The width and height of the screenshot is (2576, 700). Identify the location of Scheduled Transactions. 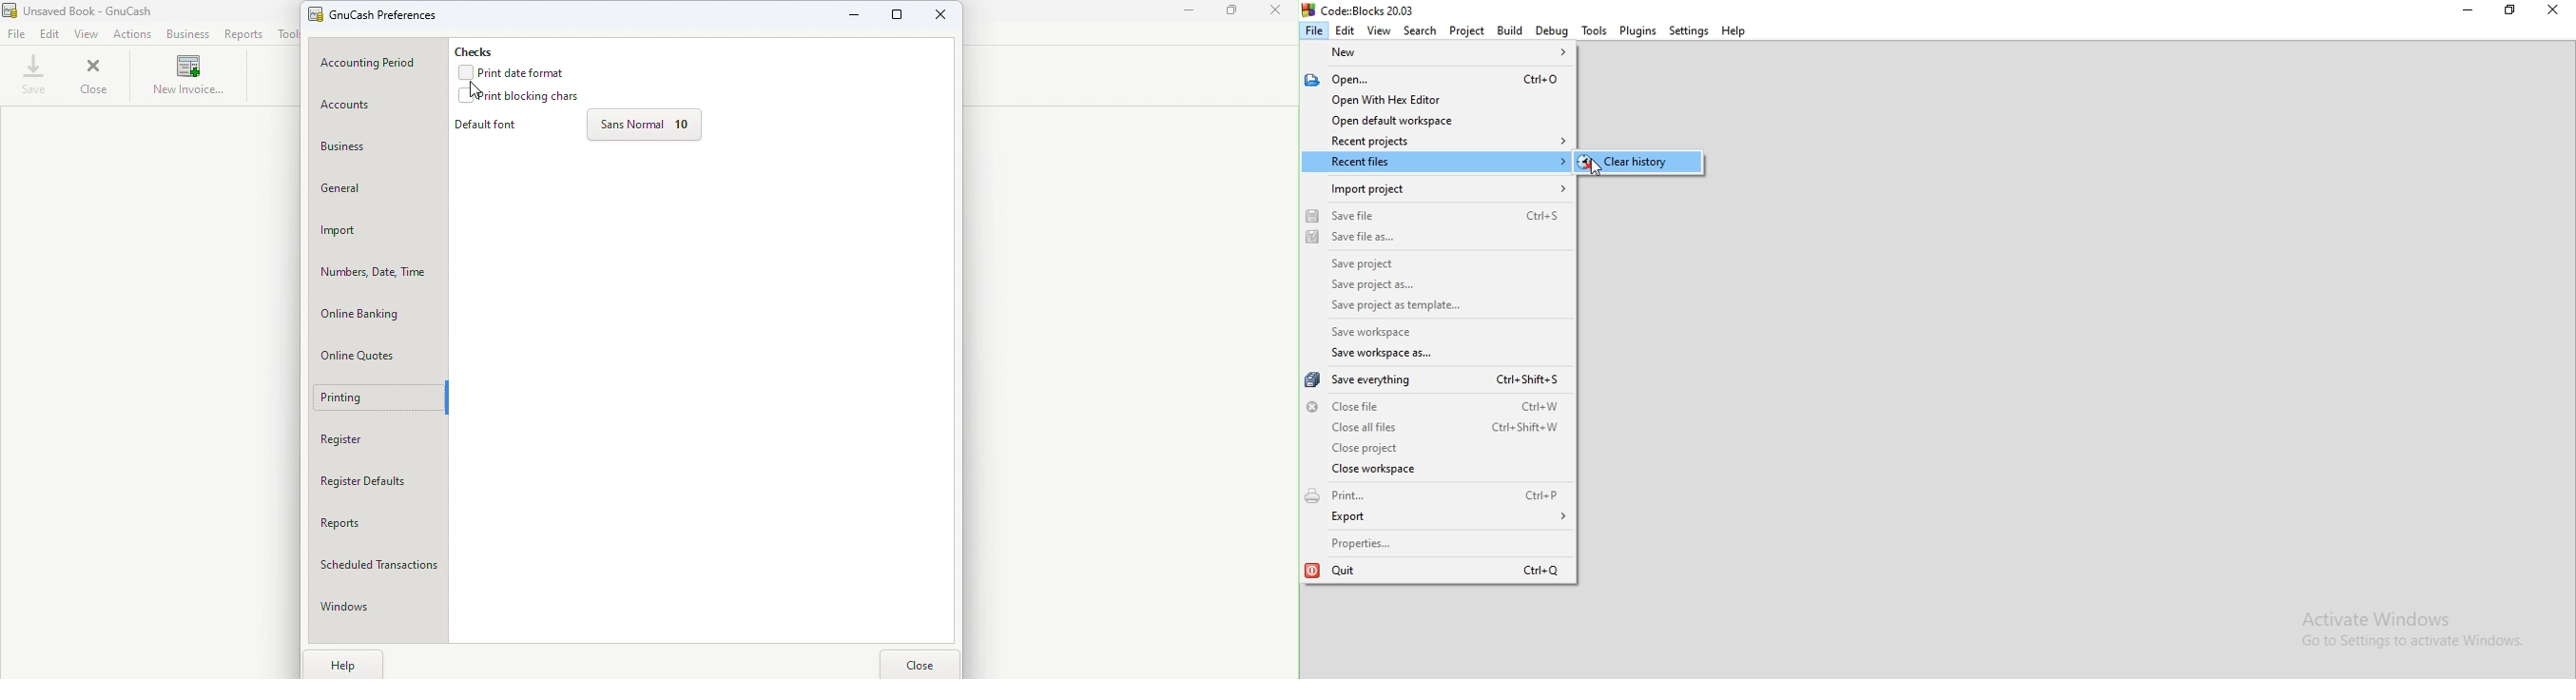
(378, 567).